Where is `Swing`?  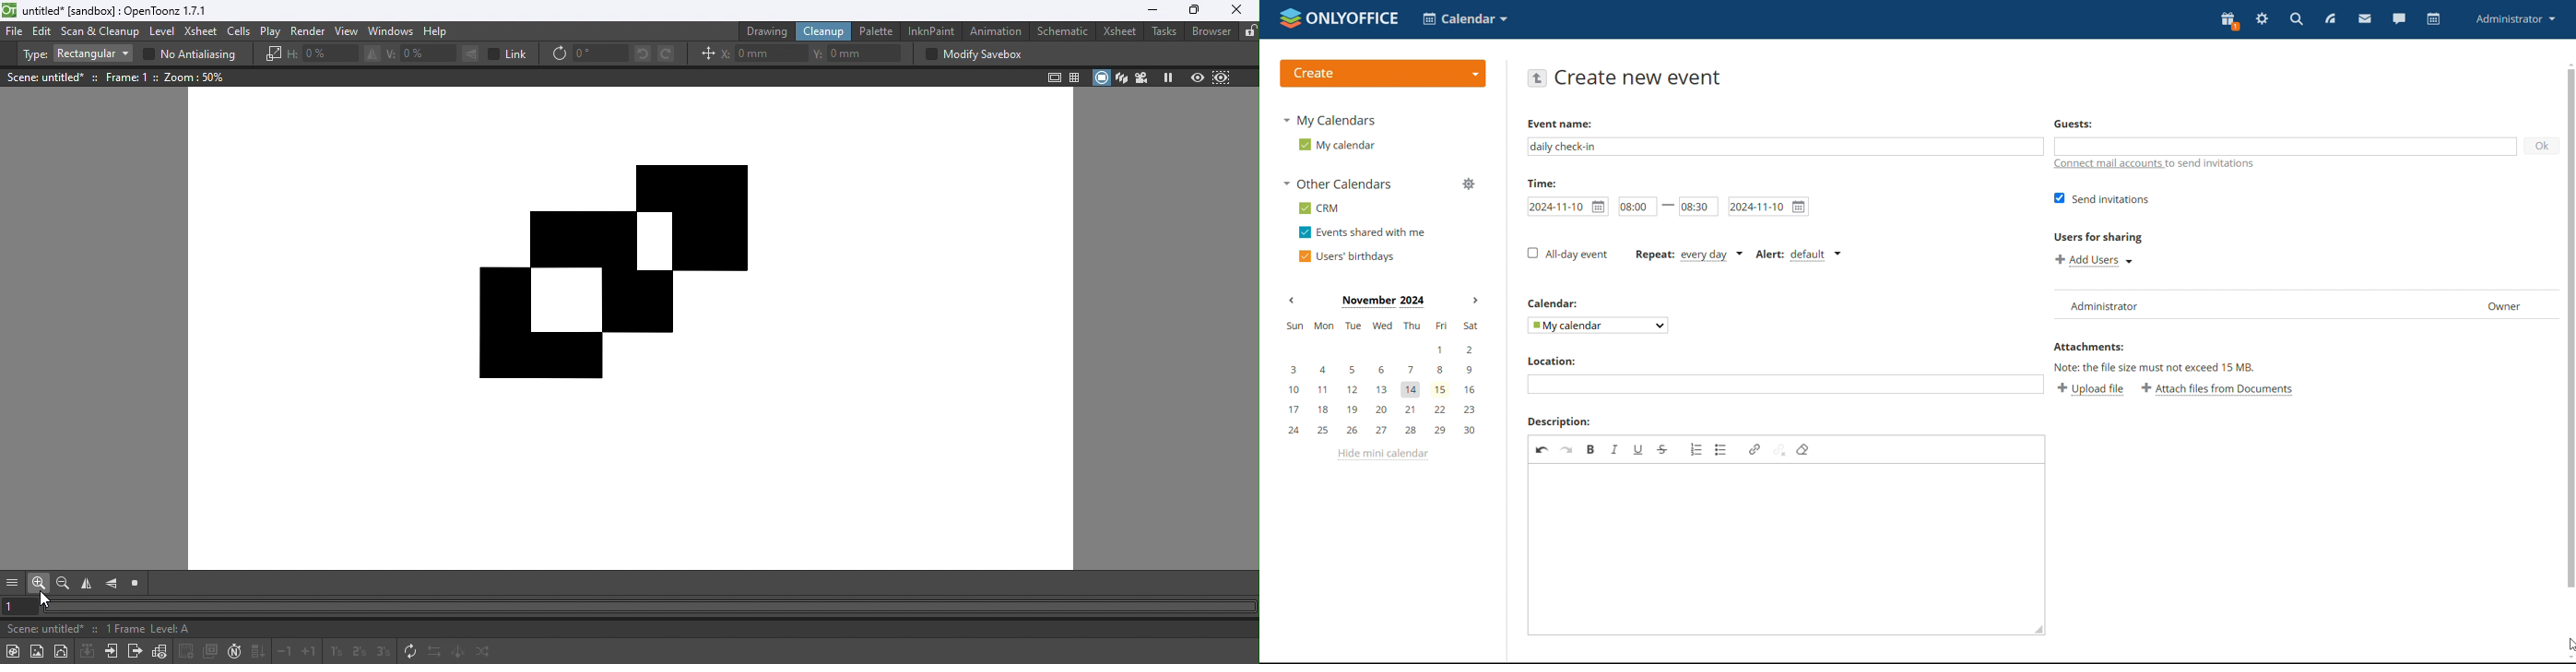 Swing is located at coordinates (459, 653).